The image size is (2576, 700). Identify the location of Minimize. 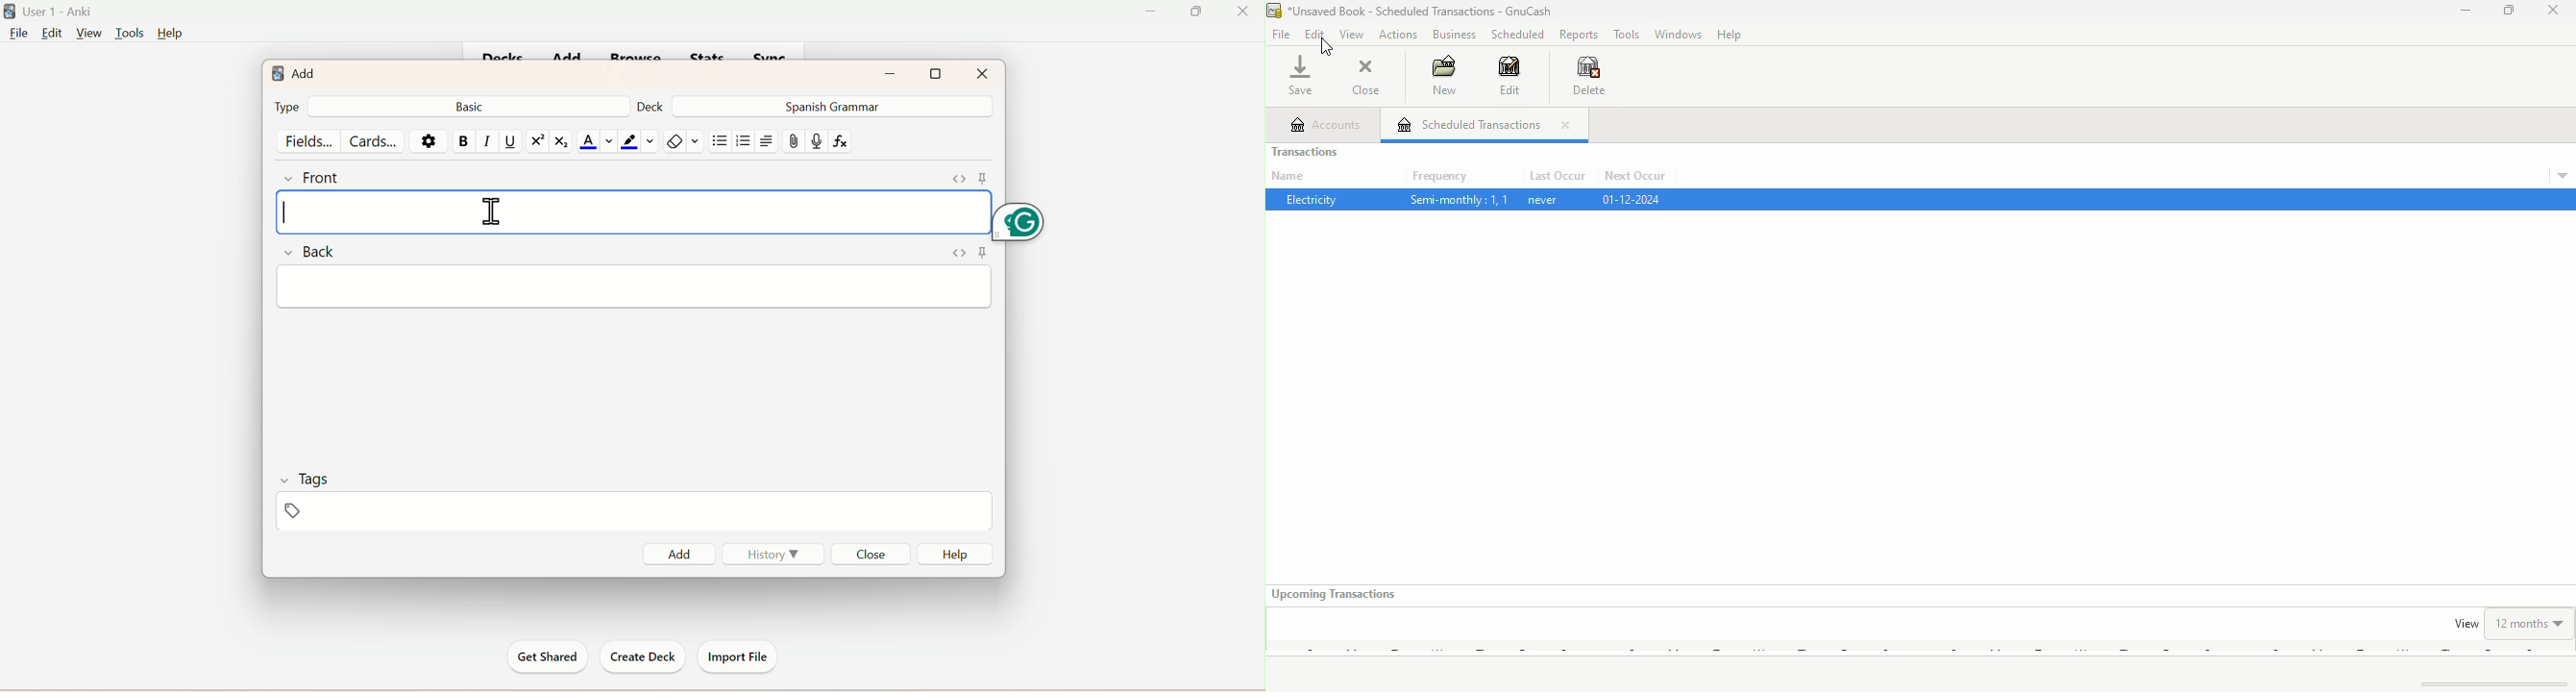
(895, 72).